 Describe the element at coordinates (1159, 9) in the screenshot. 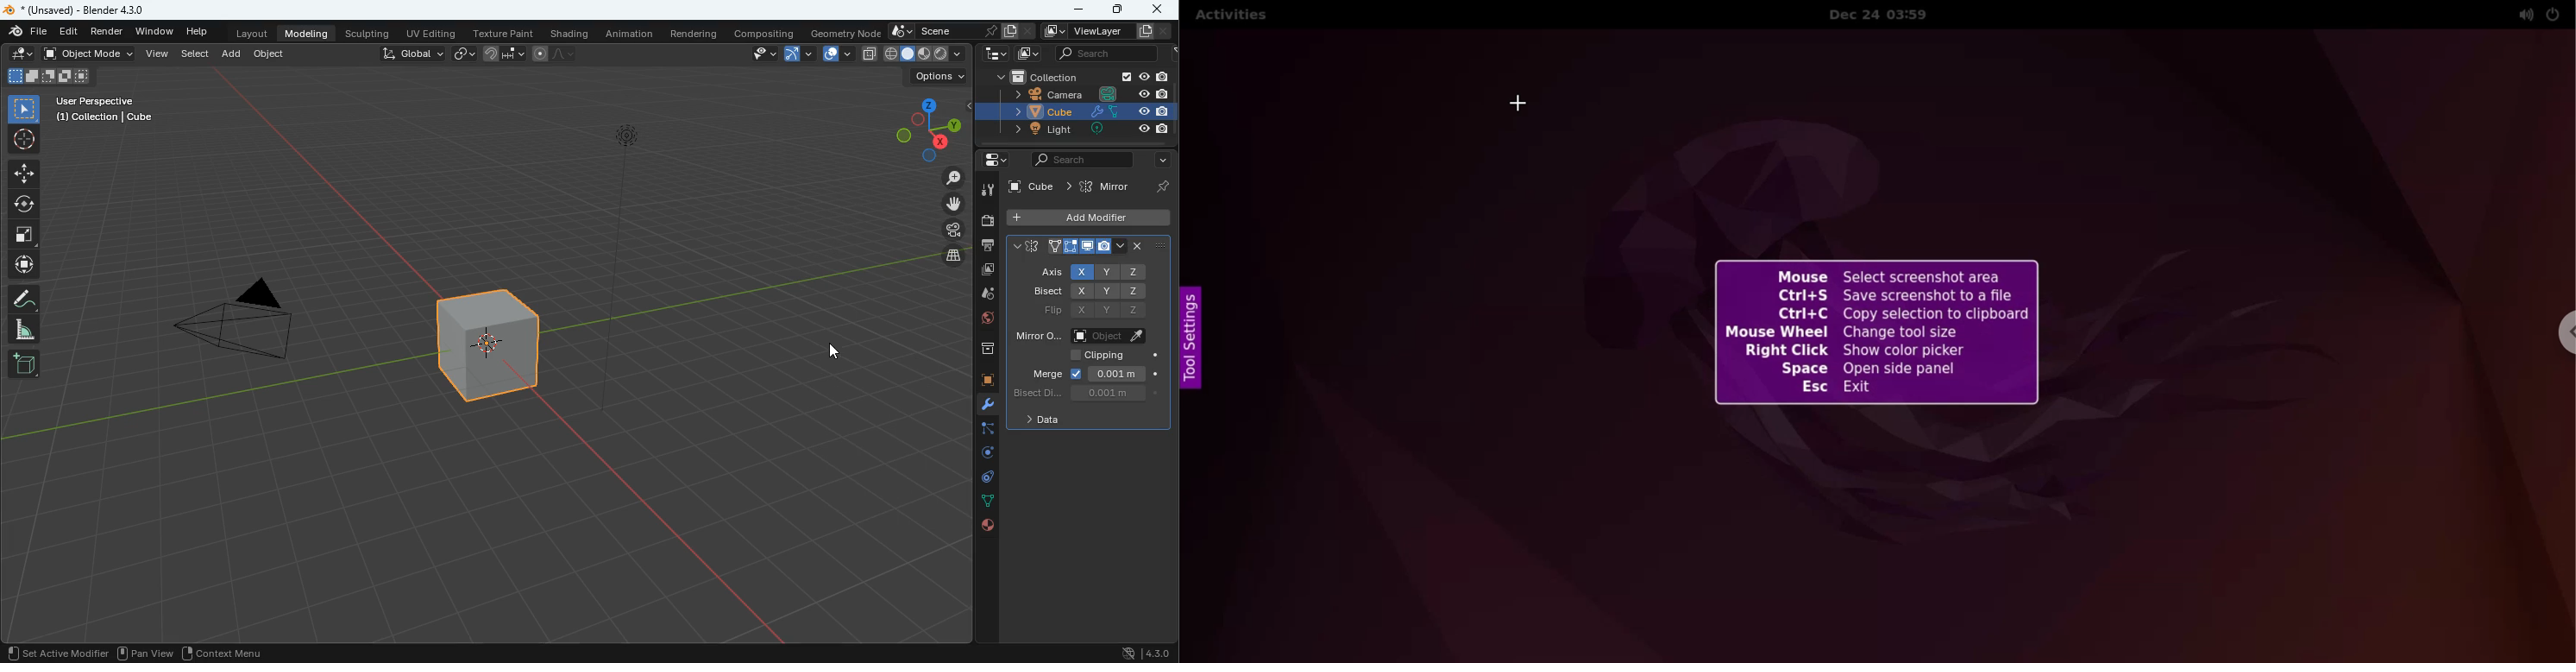

I see `close` at that location.